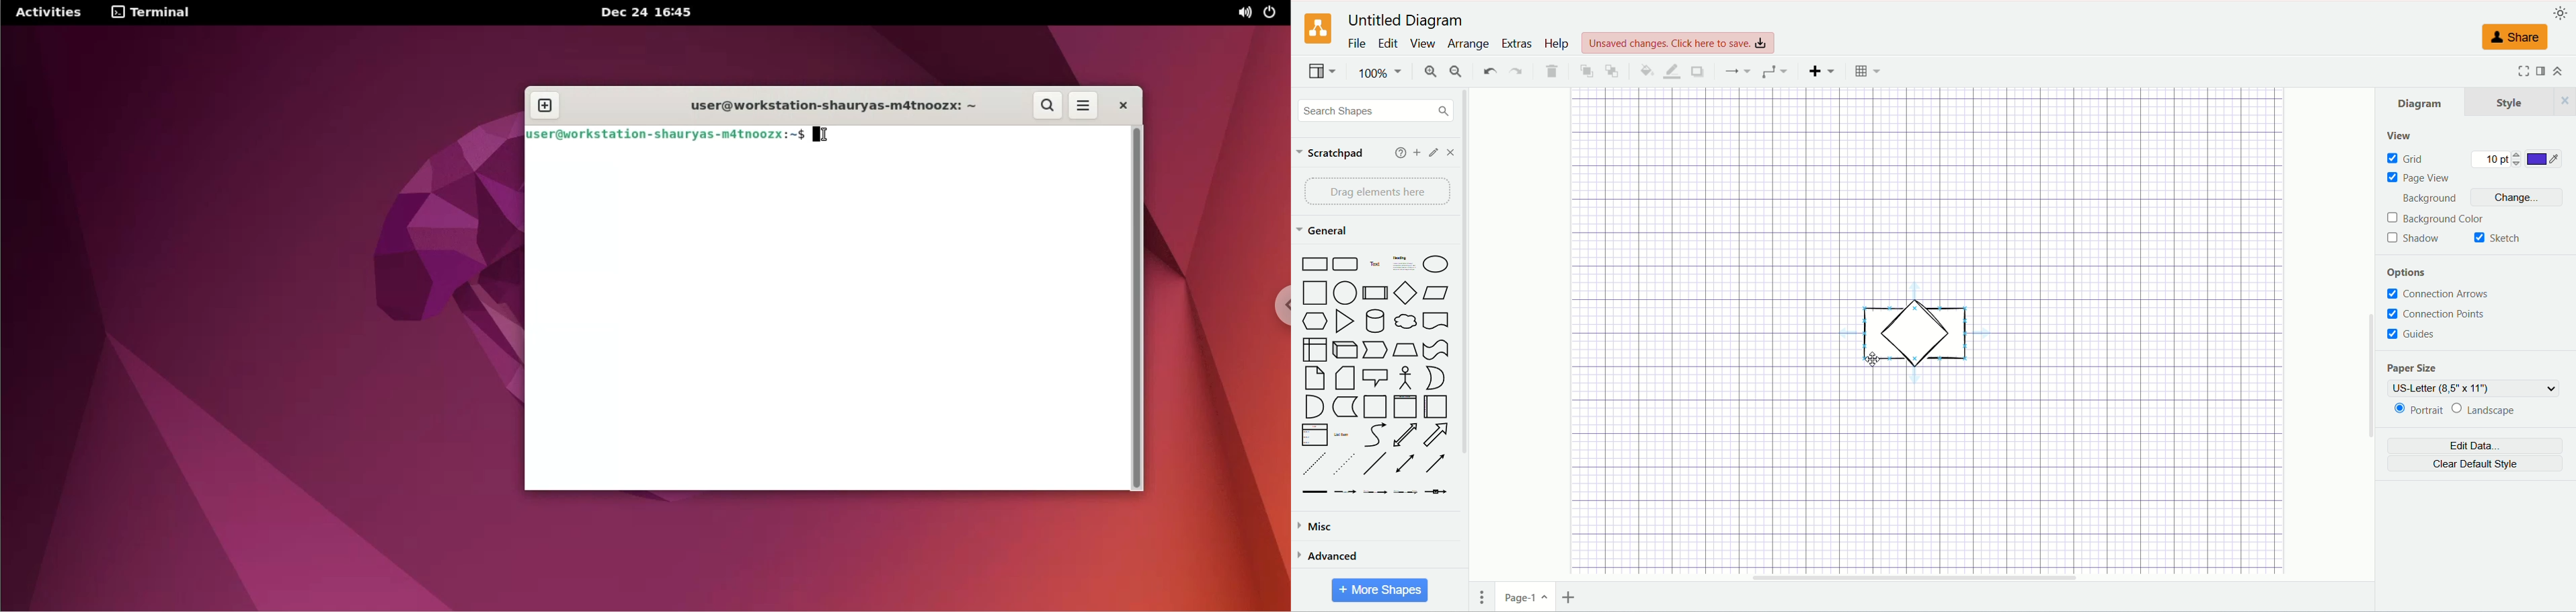  I want to click on fill color, so click(1645, 70).